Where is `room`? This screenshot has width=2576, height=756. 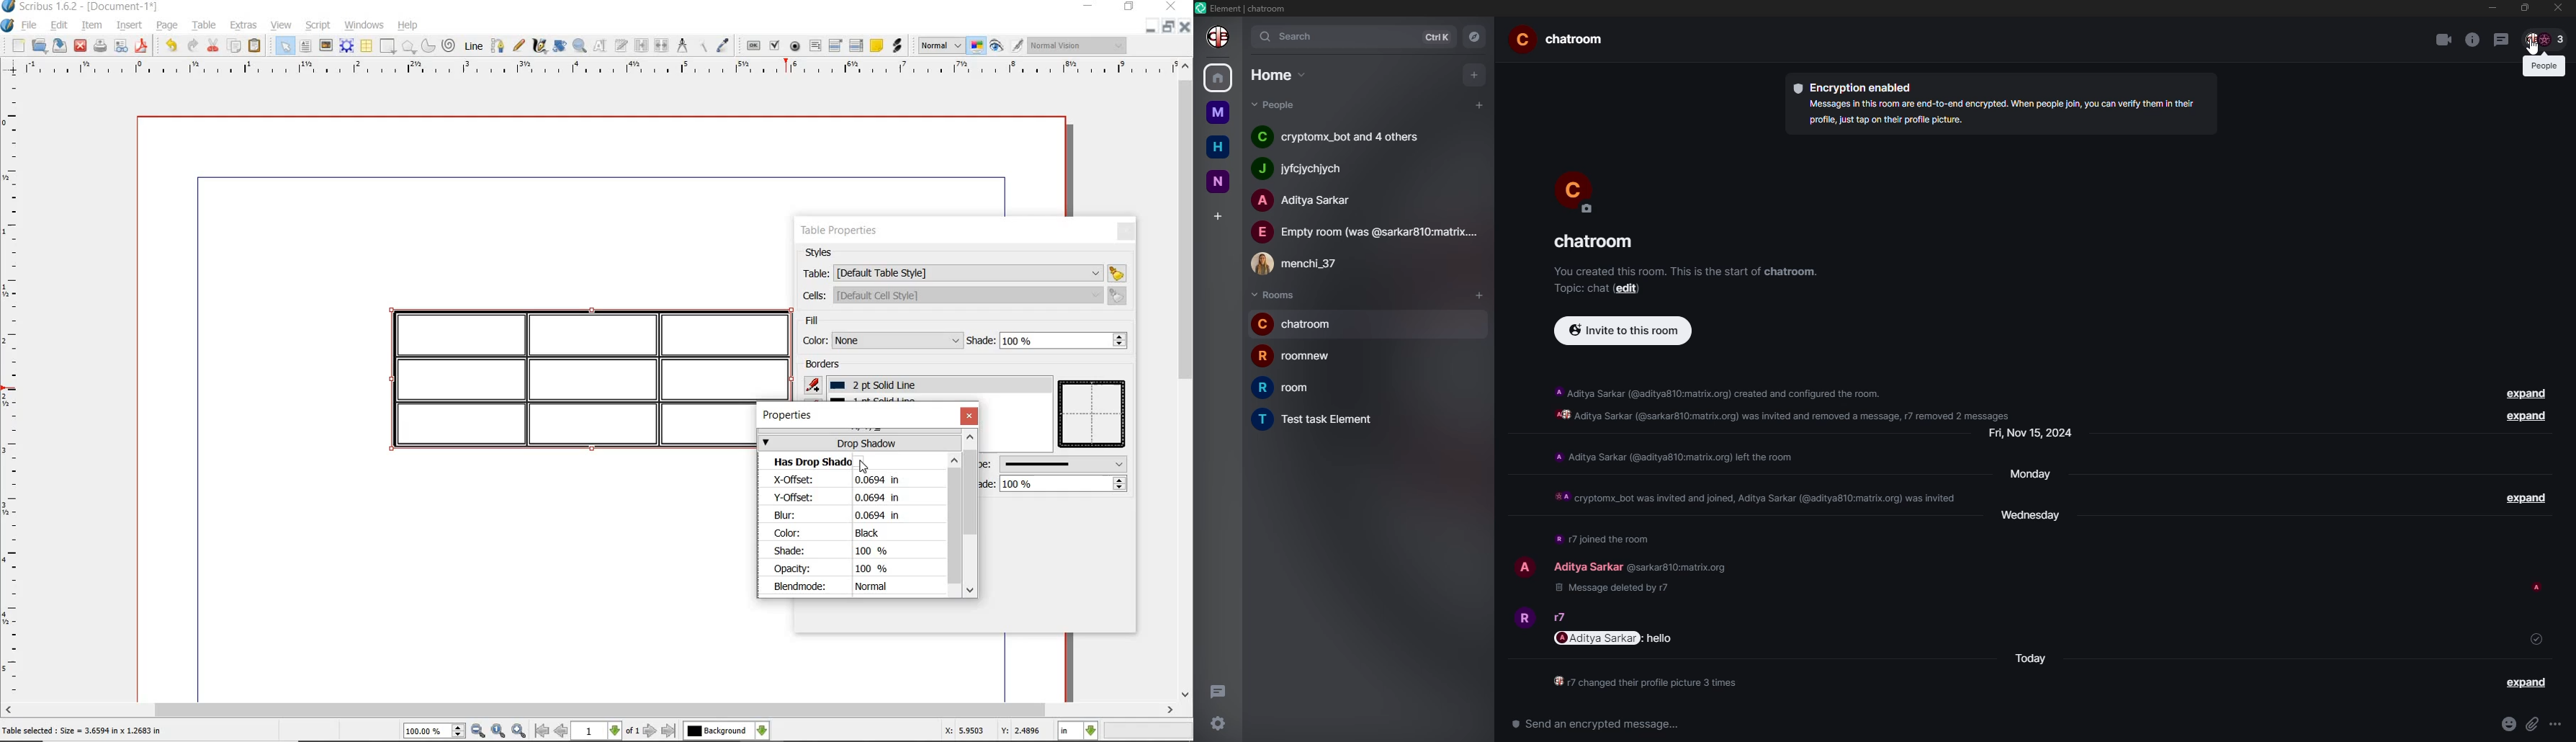
room is located at coordinates (1563, 41).